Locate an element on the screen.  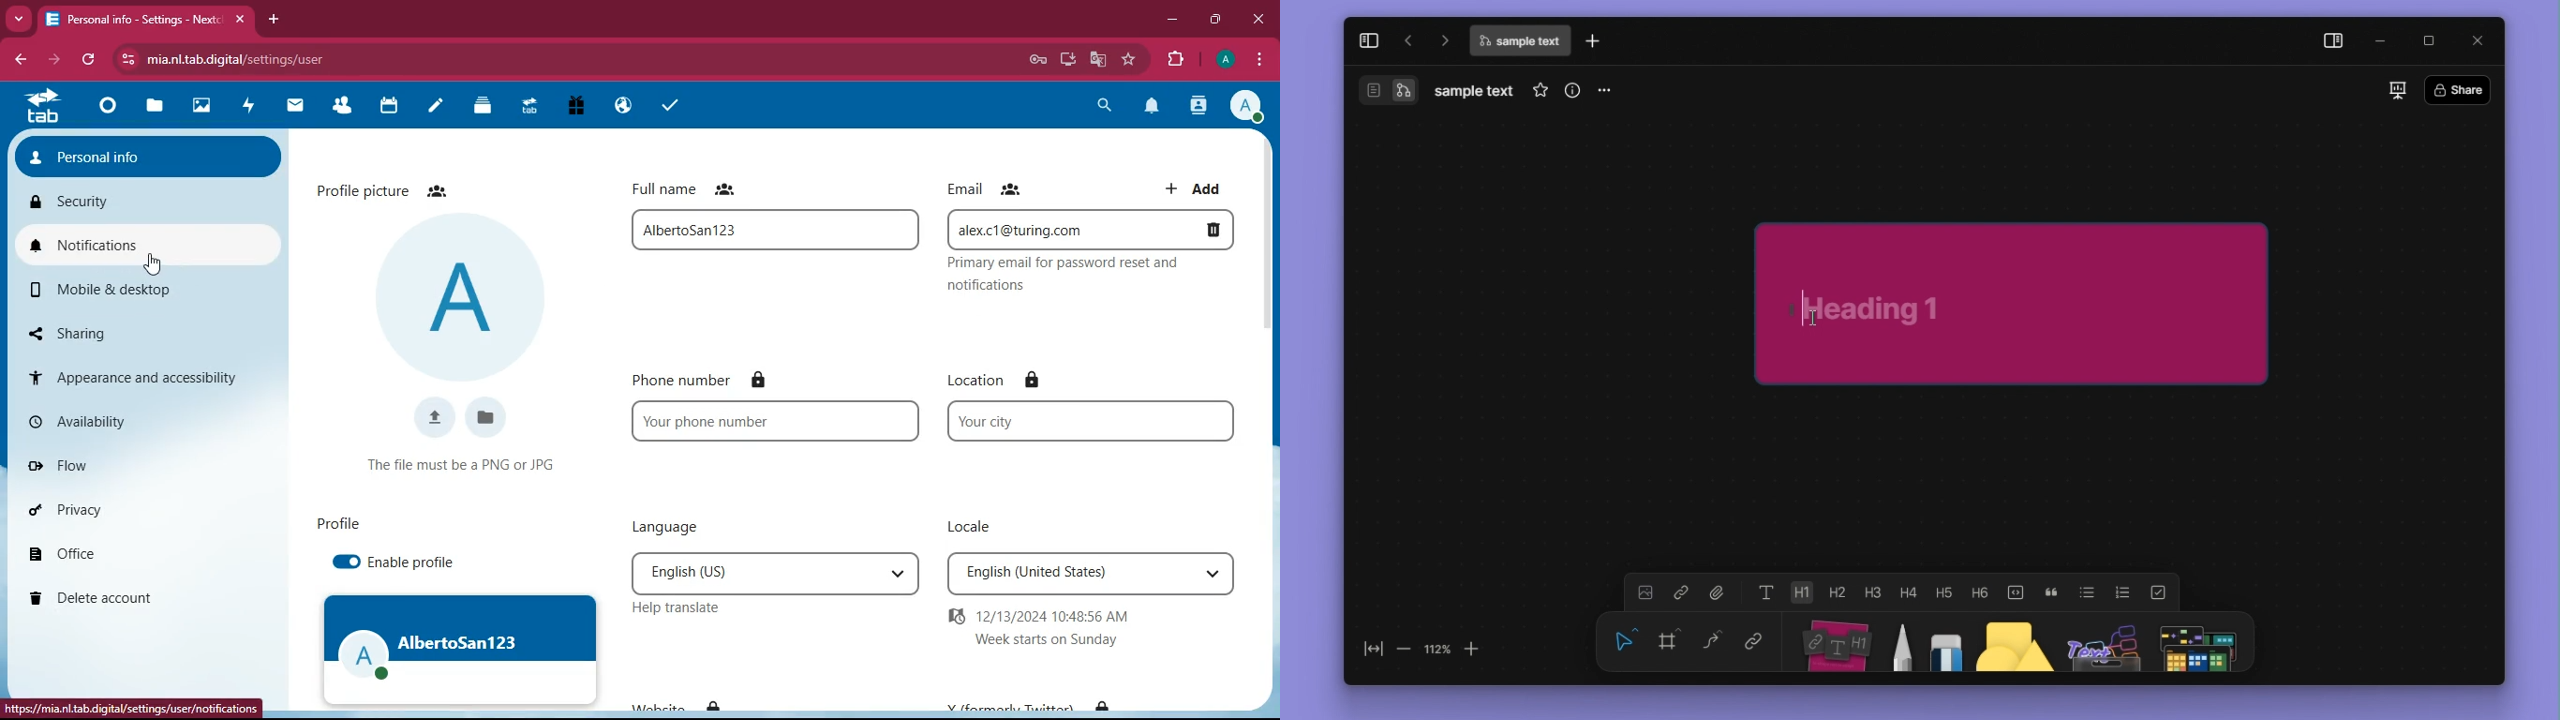
Upgrade is located at coordinates (531, 108).